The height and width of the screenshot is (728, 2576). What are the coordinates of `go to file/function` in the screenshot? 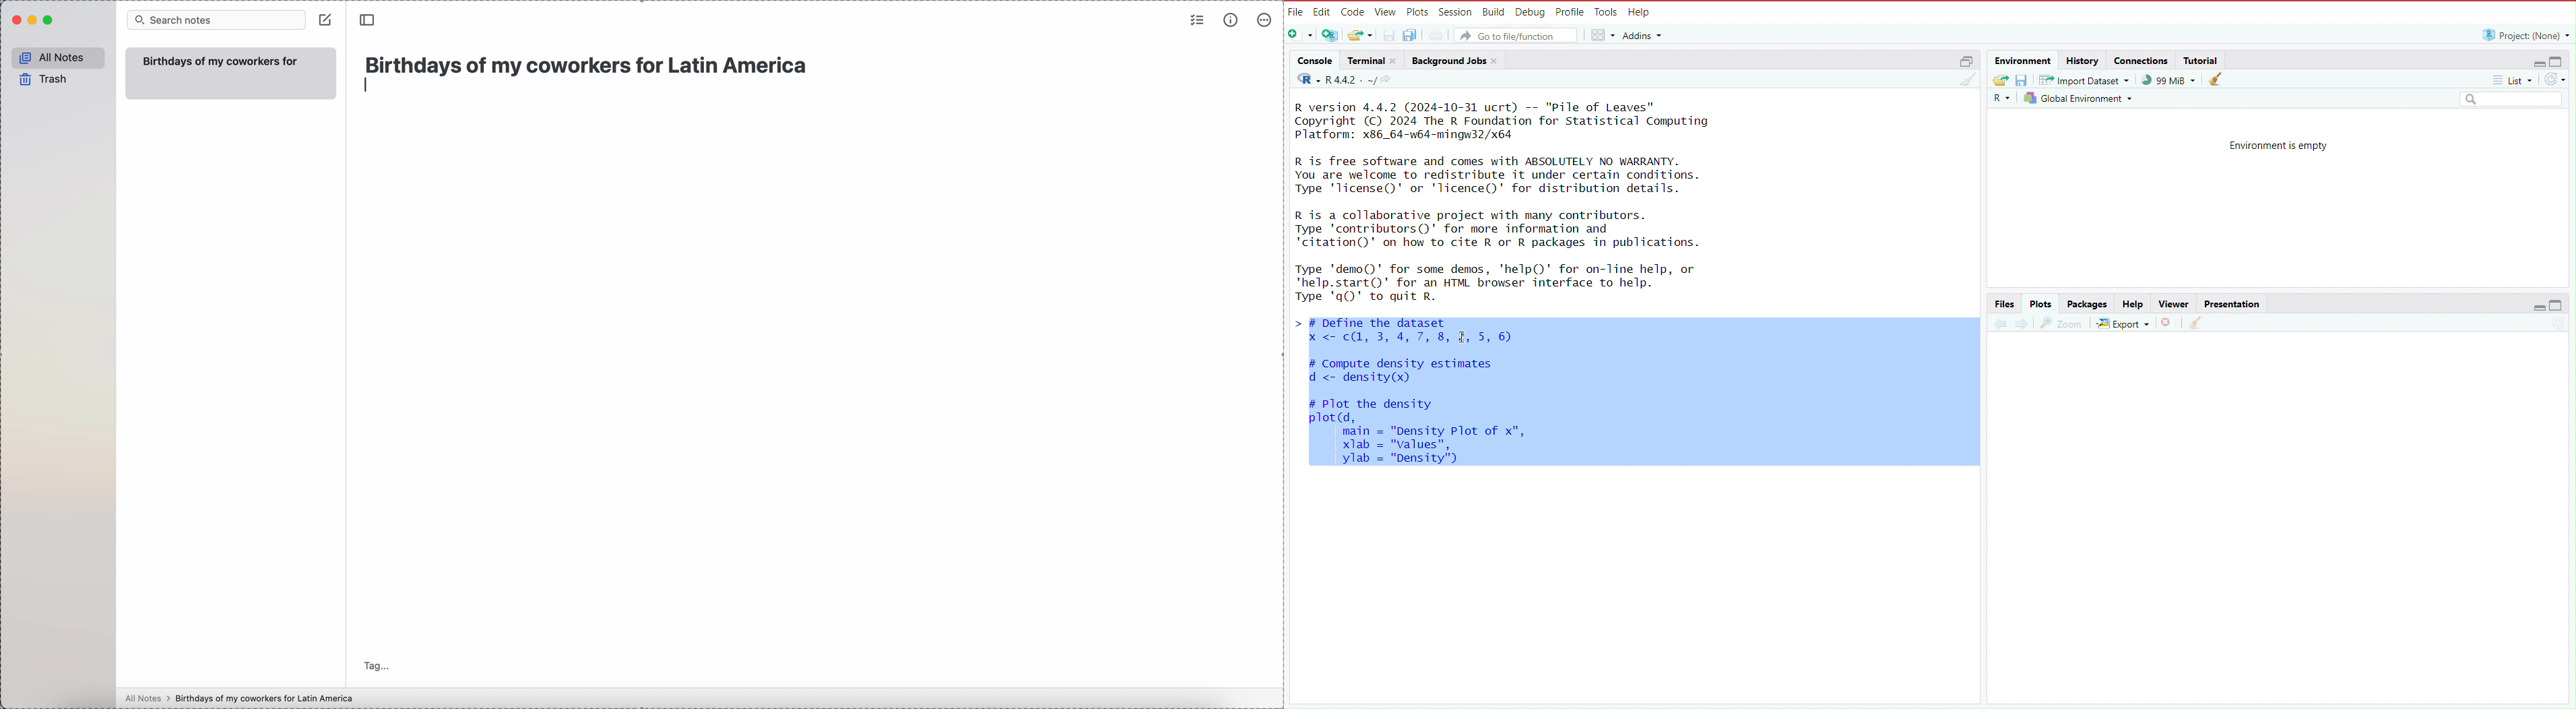 It's located at (1518, 35).